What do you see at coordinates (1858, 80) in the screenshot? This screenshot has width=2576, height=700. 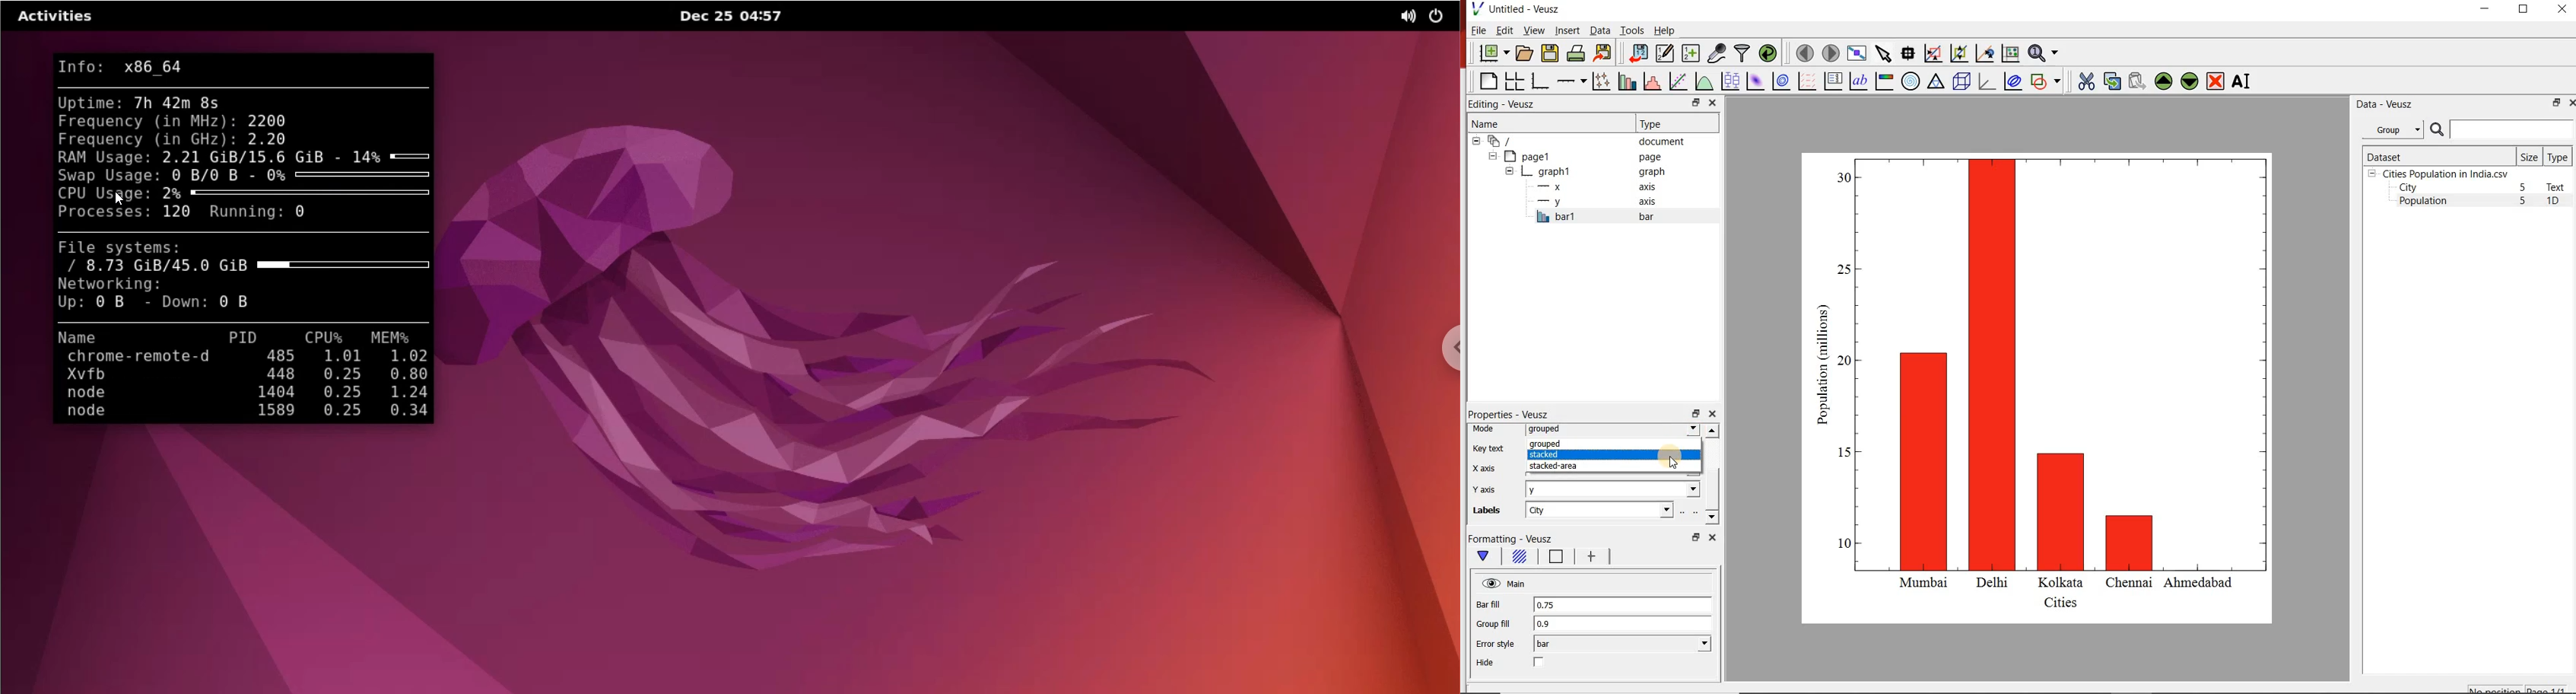 I see `text label` at bounding box center [1858, 80].